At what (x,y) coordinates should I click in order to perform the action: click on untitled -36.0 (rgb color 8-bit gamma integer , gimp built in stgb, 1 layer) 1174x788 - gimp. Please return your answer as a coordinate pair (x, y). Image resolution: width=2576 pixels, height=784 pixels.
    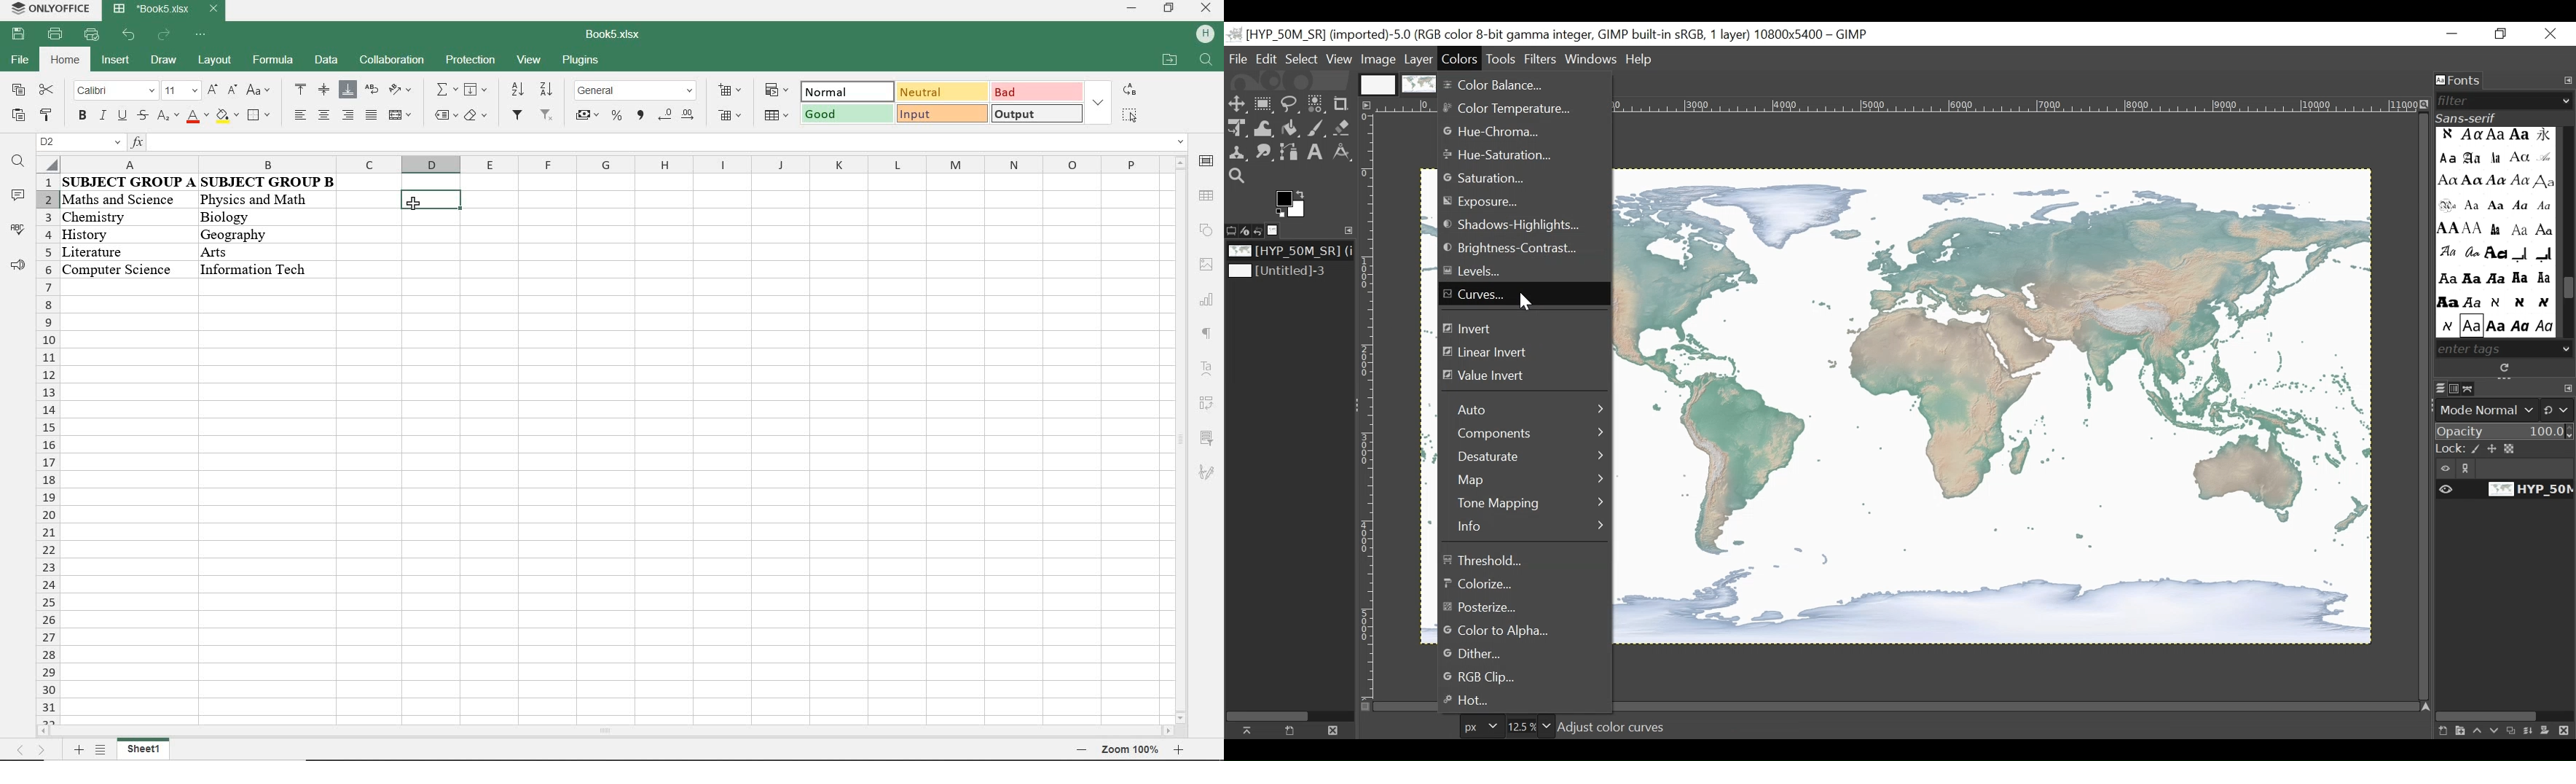
    Looking at the image, I should click on (1549, 33).